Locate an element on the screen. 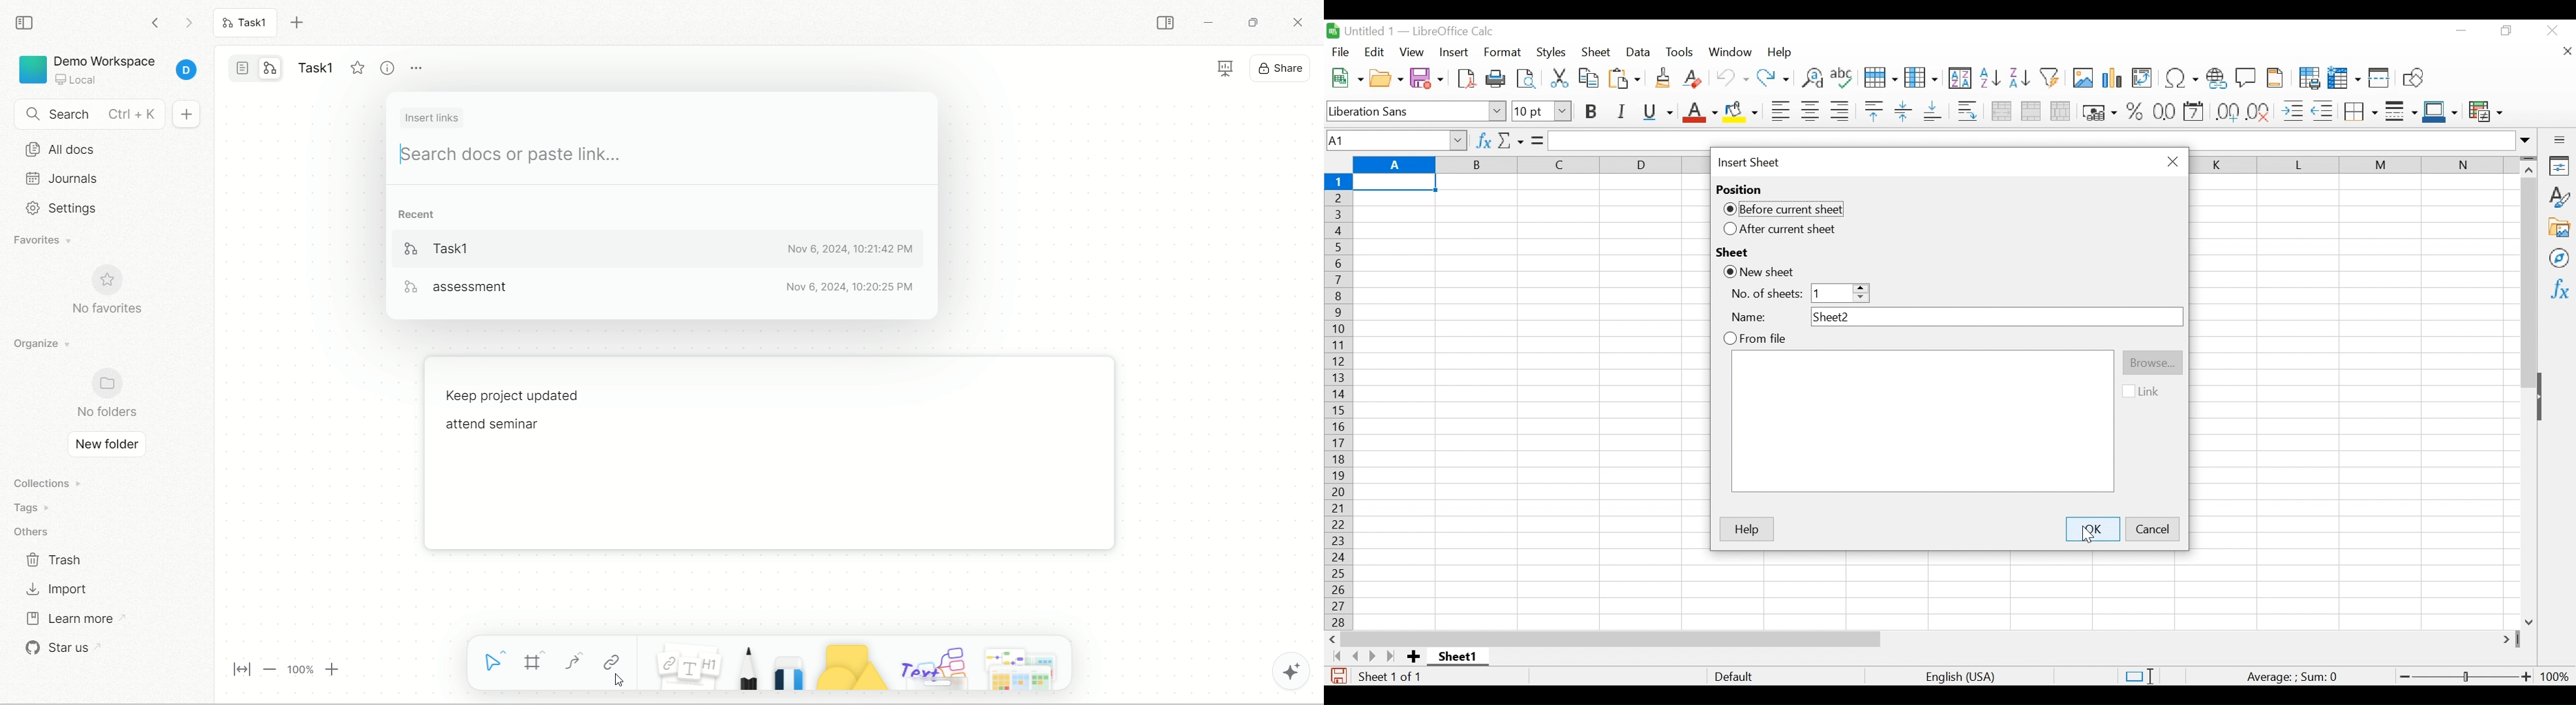  search is located at coordinates (90, 115).